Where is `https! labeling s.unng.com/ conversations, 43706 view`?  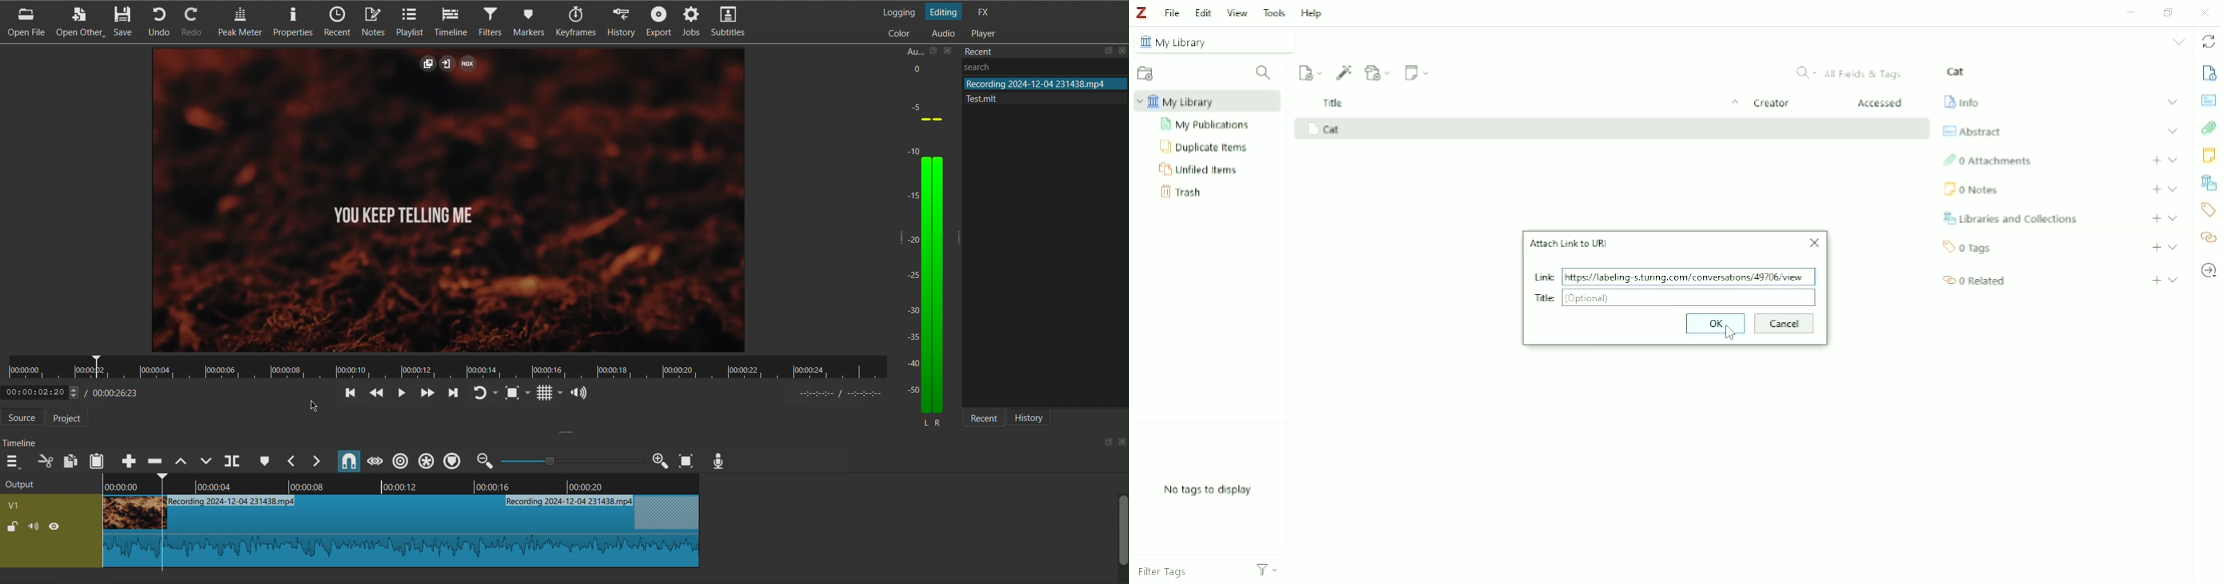
https! labeling s.unng.com/ conversations, 43706 view is located at coordinates (1689, 277).